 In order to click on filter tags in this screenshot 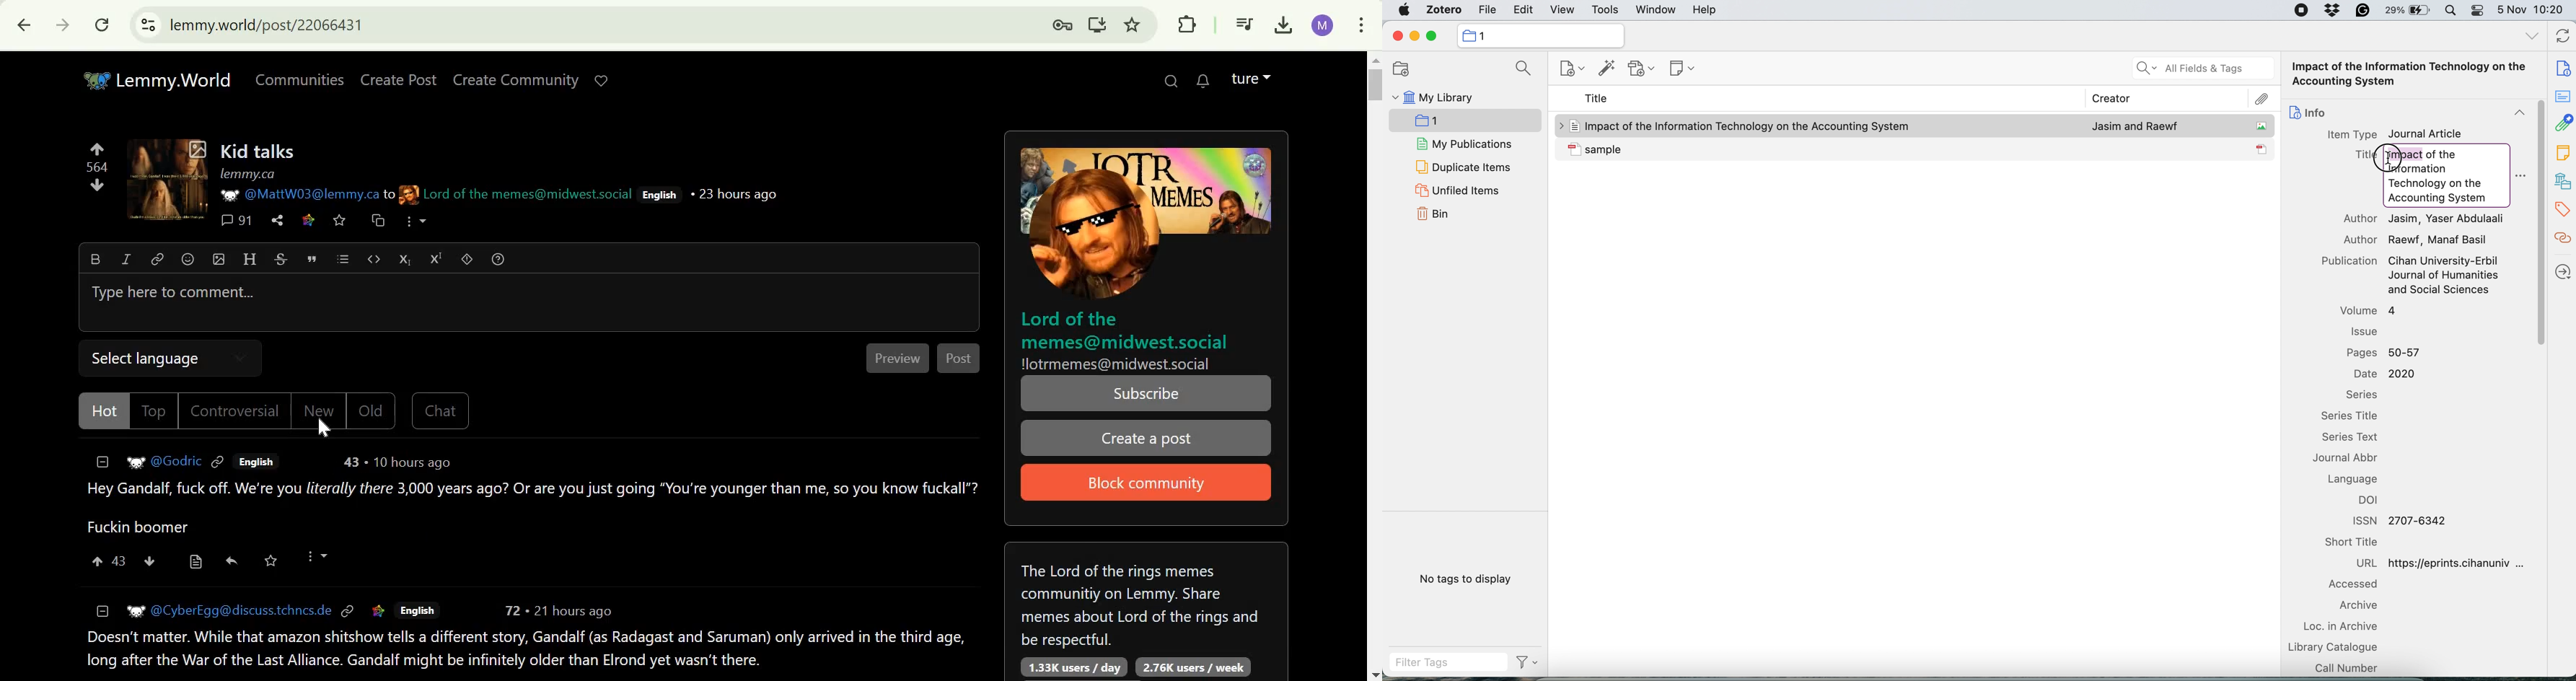, I will do `click(1526, 662)`.